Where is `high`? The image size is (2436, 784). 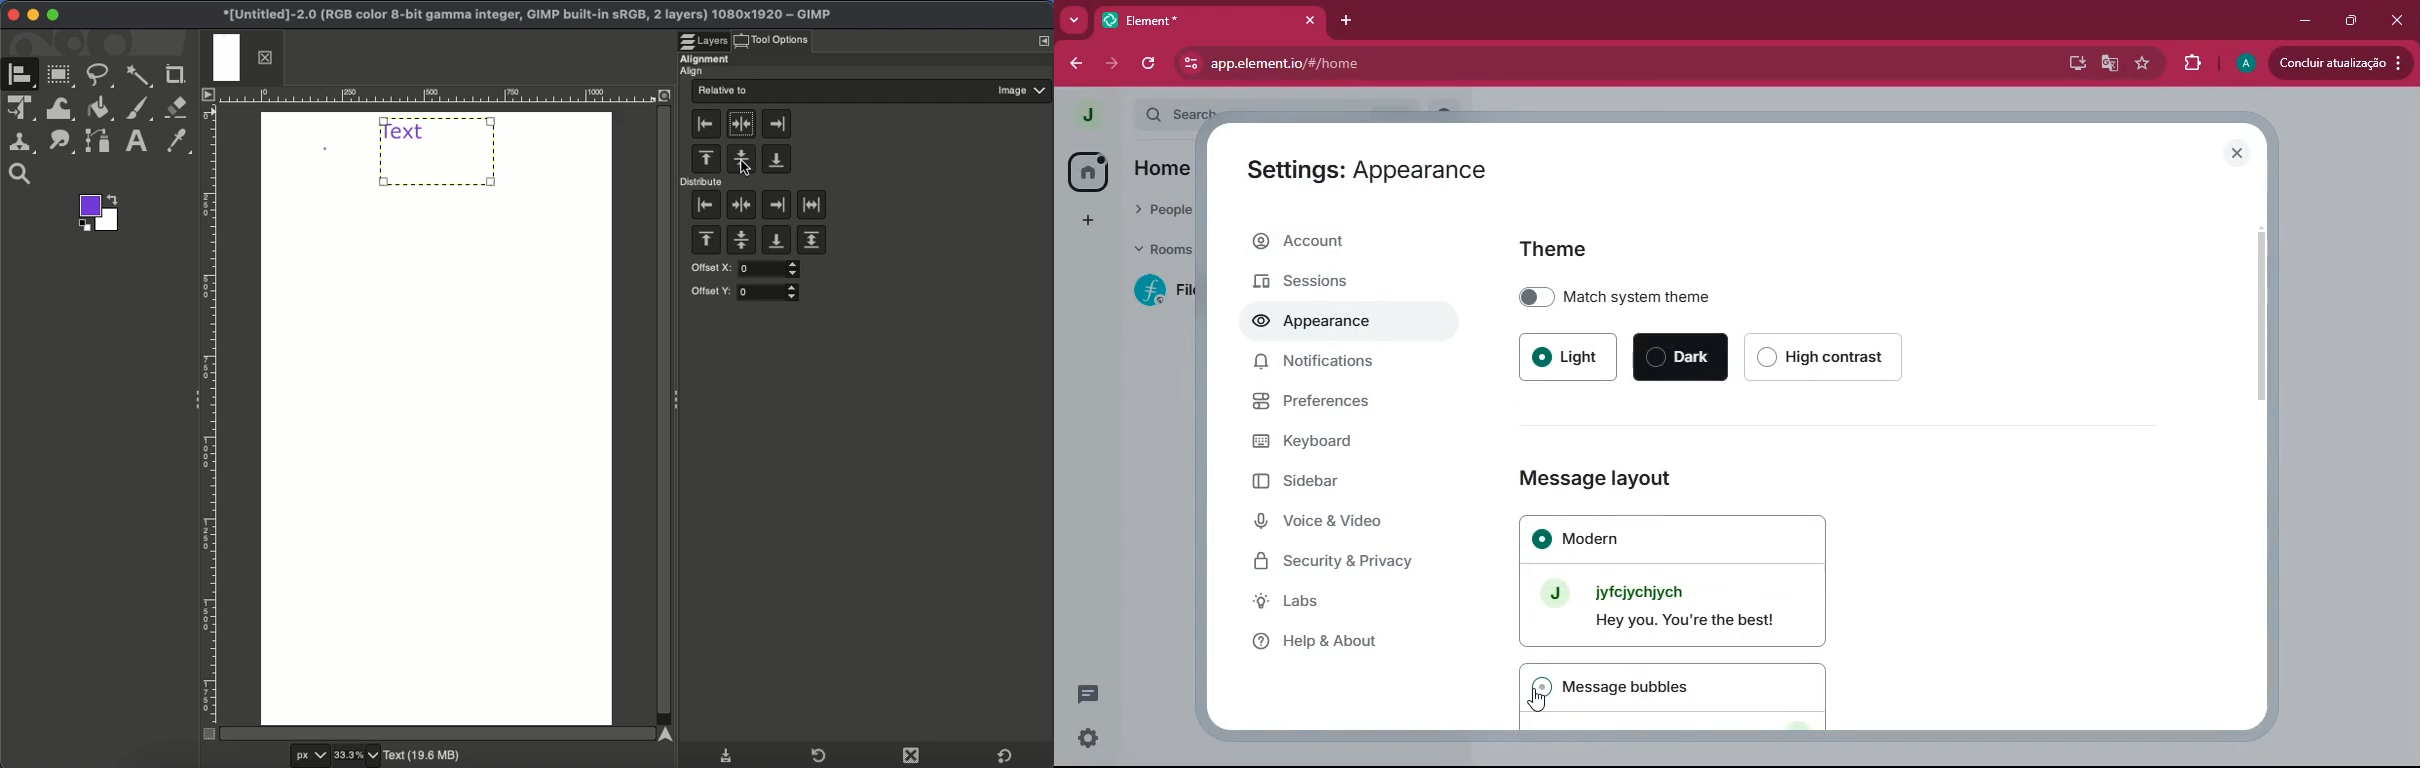
high is located at coordinates (1831, 355).